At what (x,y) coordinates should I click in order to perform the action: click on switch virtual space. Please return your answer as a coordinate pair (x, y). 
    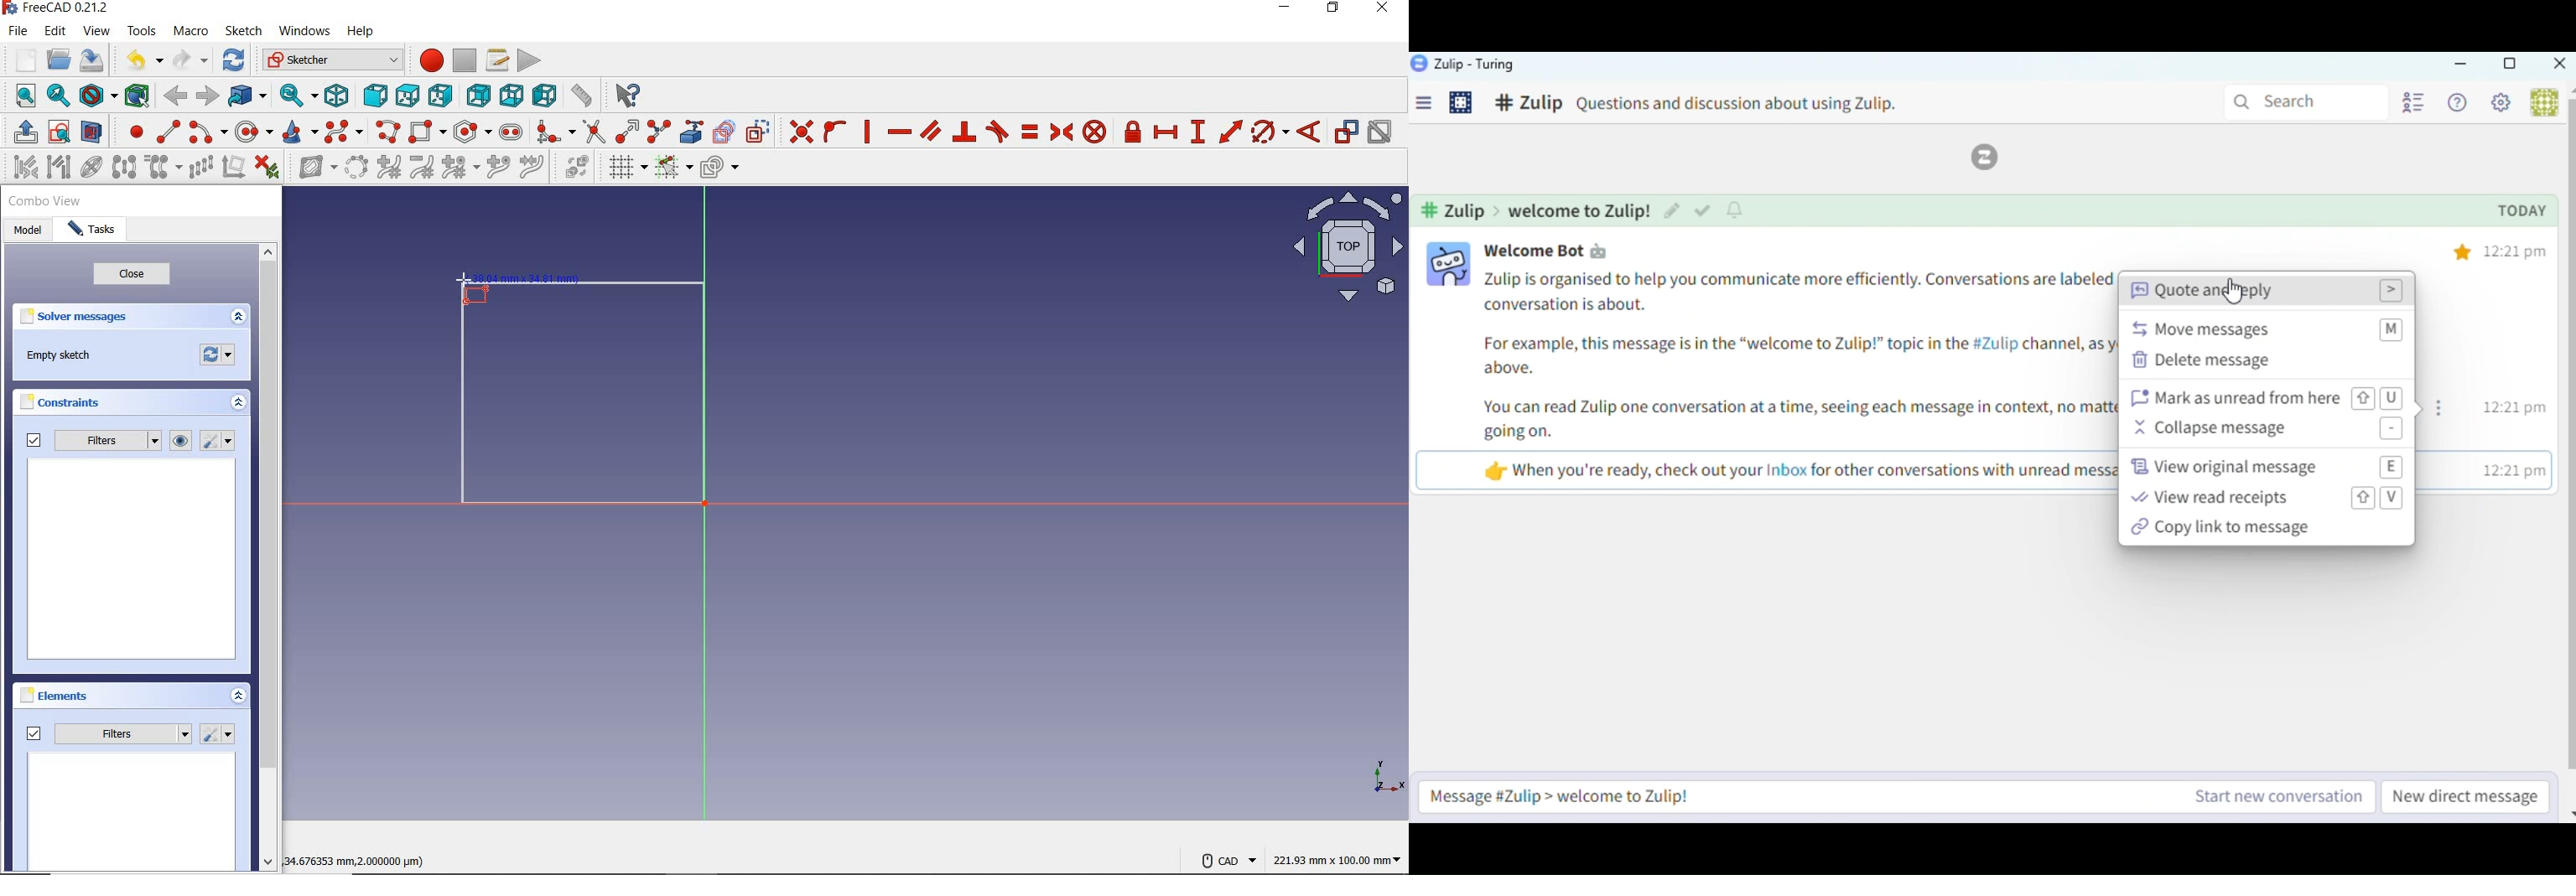
    Looking at the image, I should click on (574, 170).